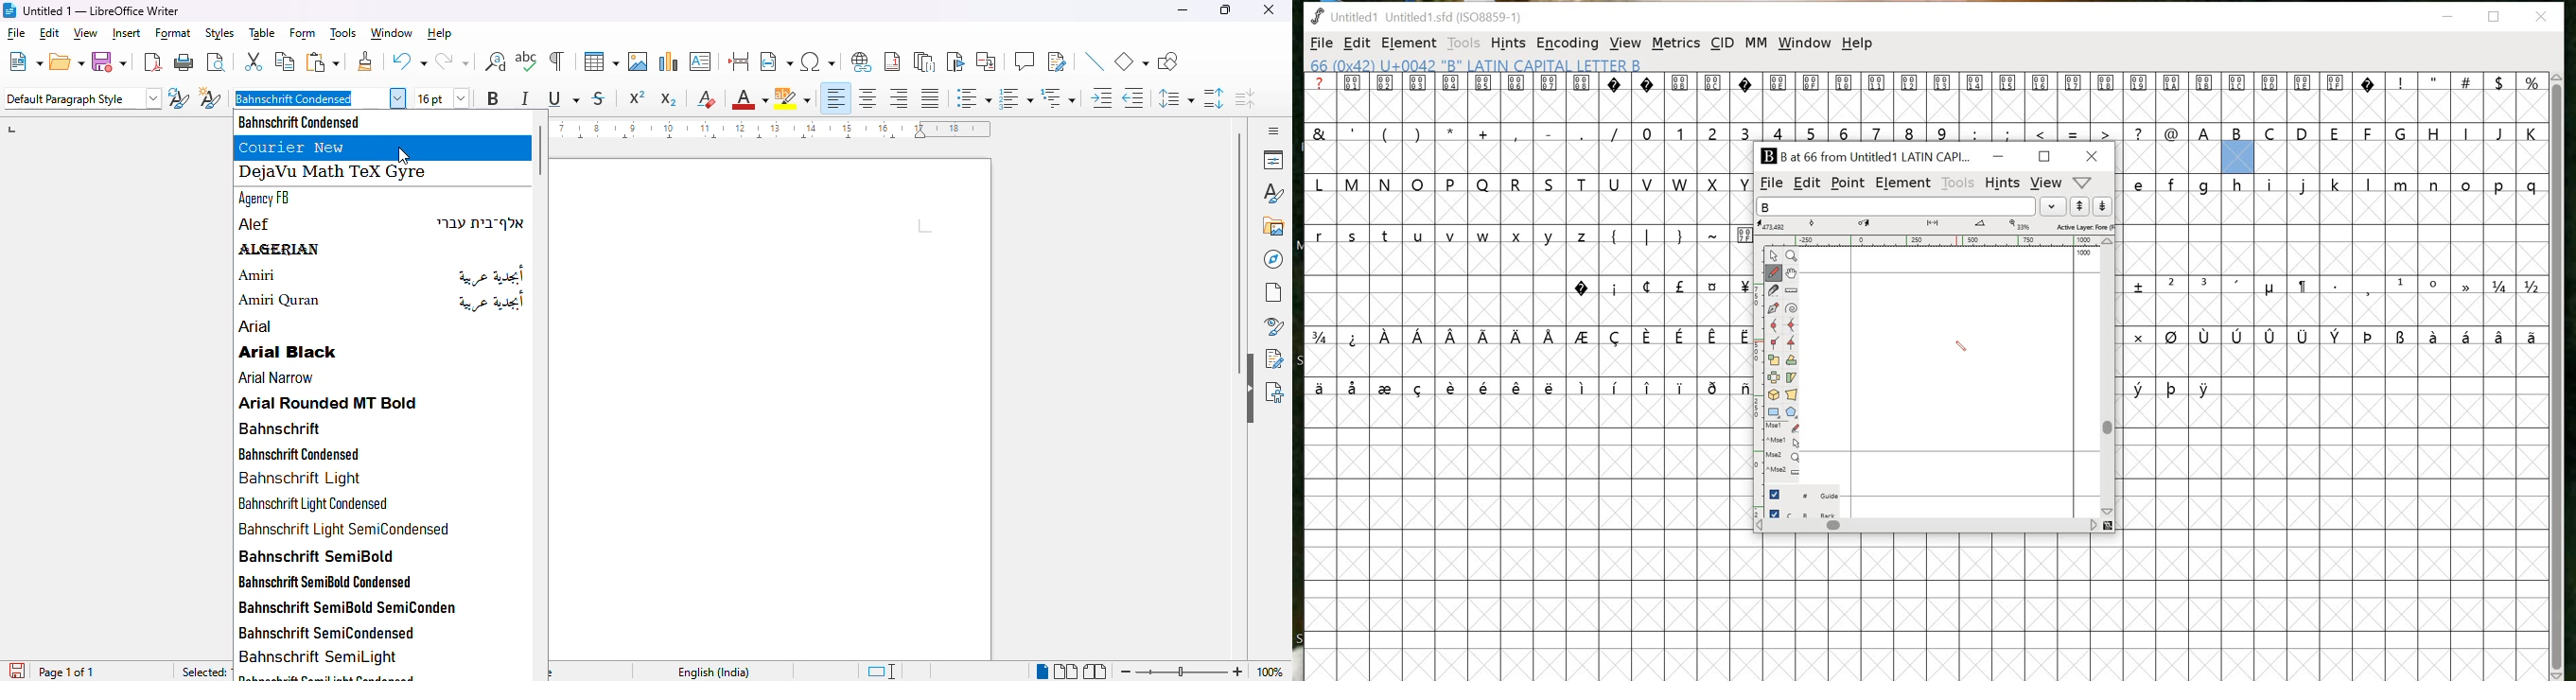 This screenshot has width=2576, height=700. What do you see at coordinates (710, 672) in the screenshot?
I see `text language` at bounding box center [710, 672].